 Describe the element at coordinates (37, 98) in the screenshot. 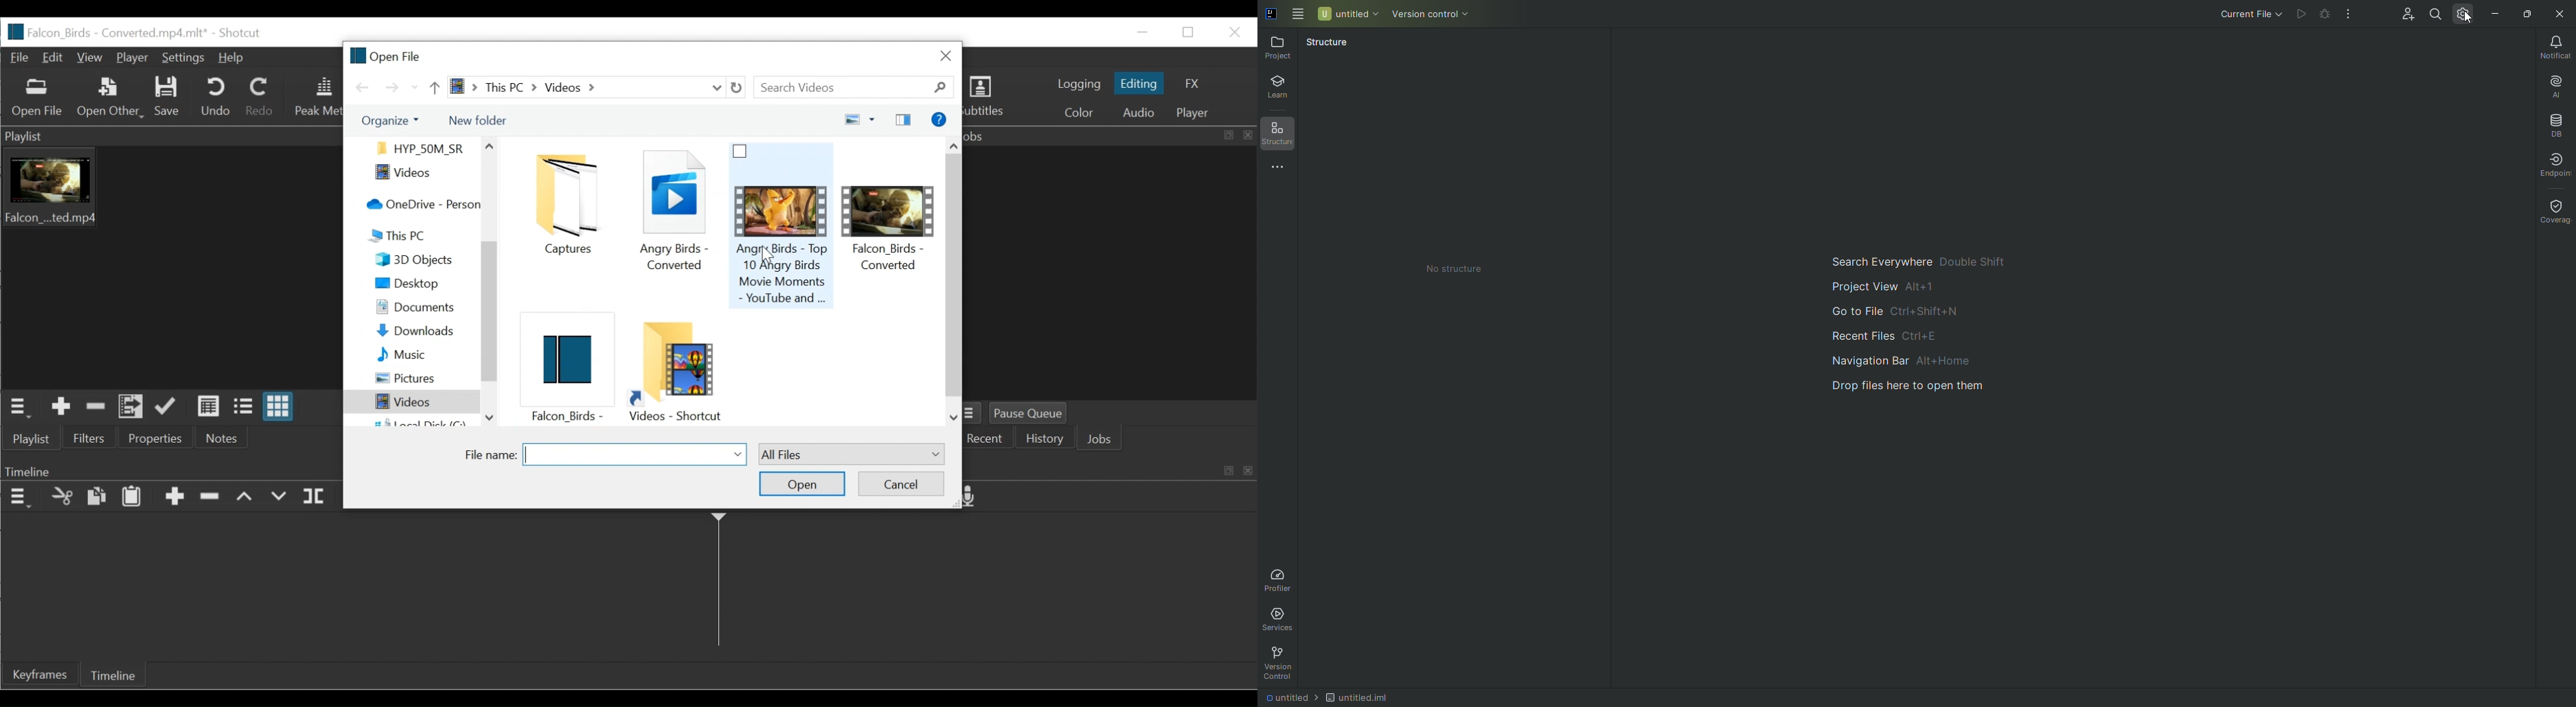

I see `Open Other File` at that location.